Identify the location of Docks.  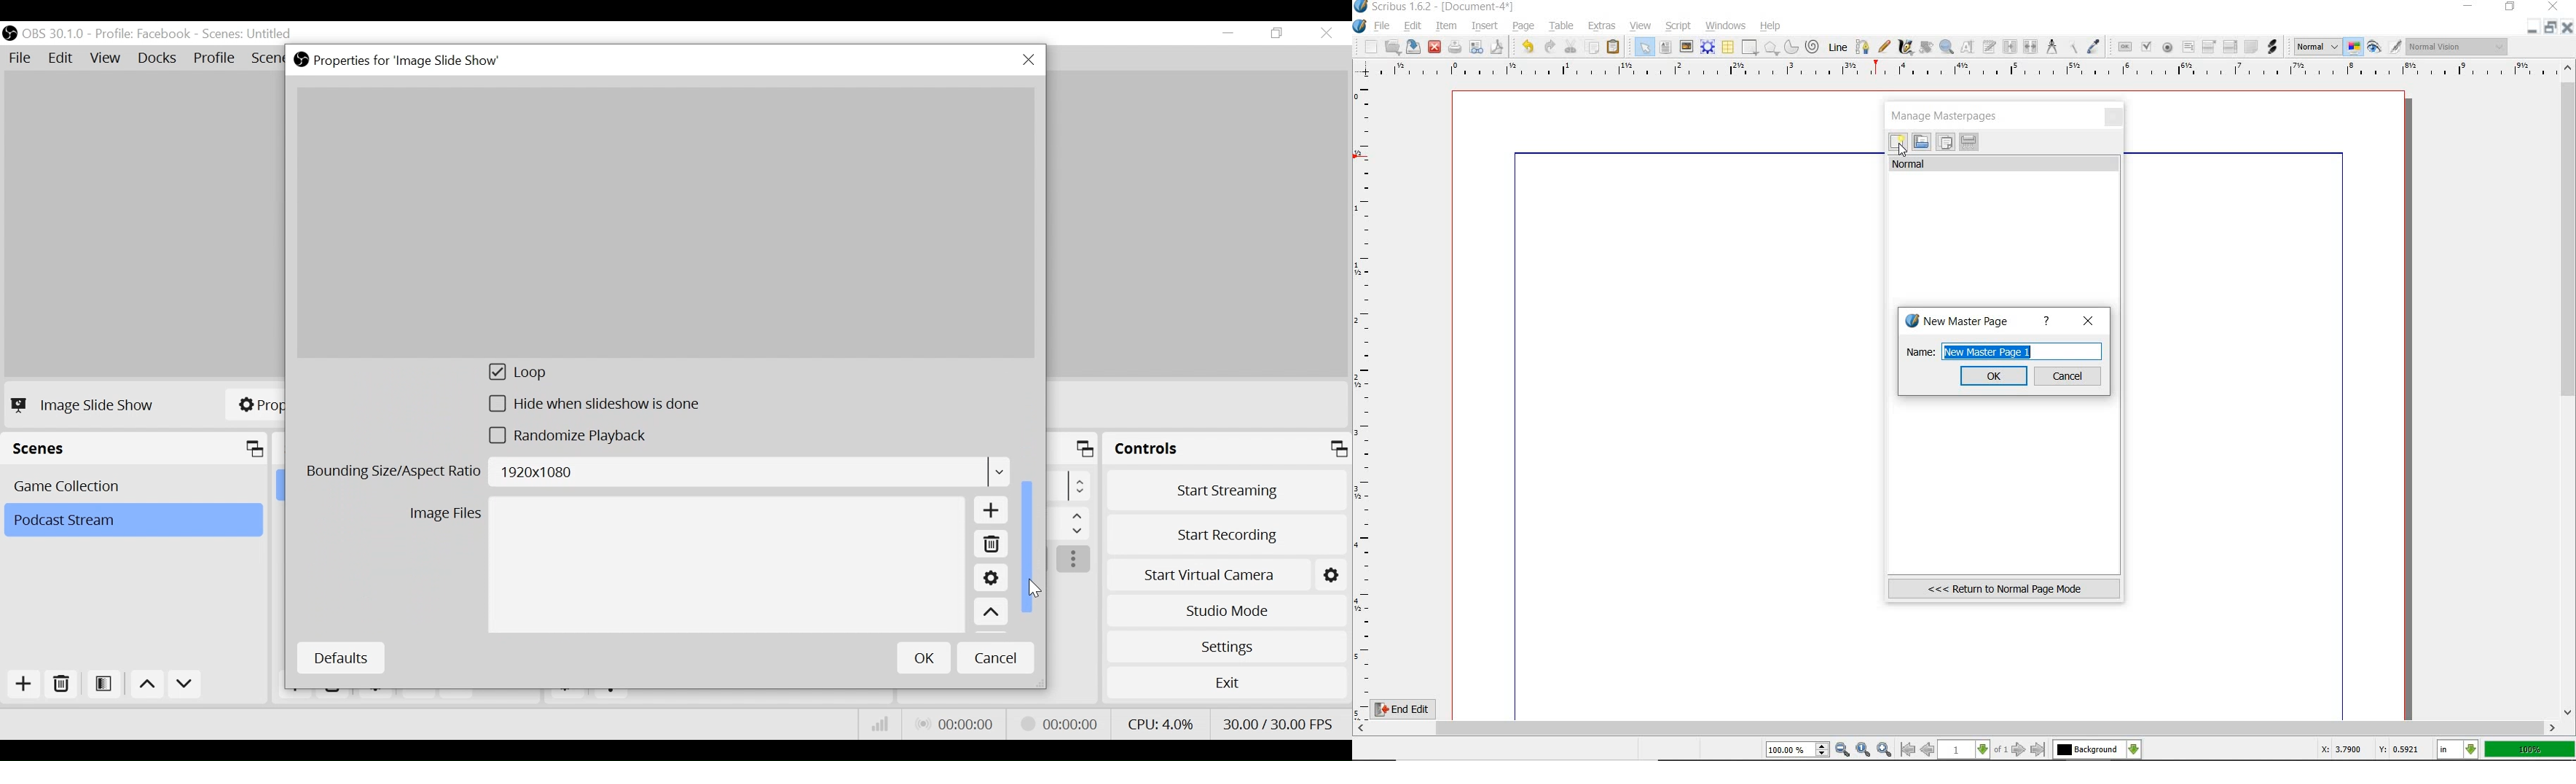
(158, 59).